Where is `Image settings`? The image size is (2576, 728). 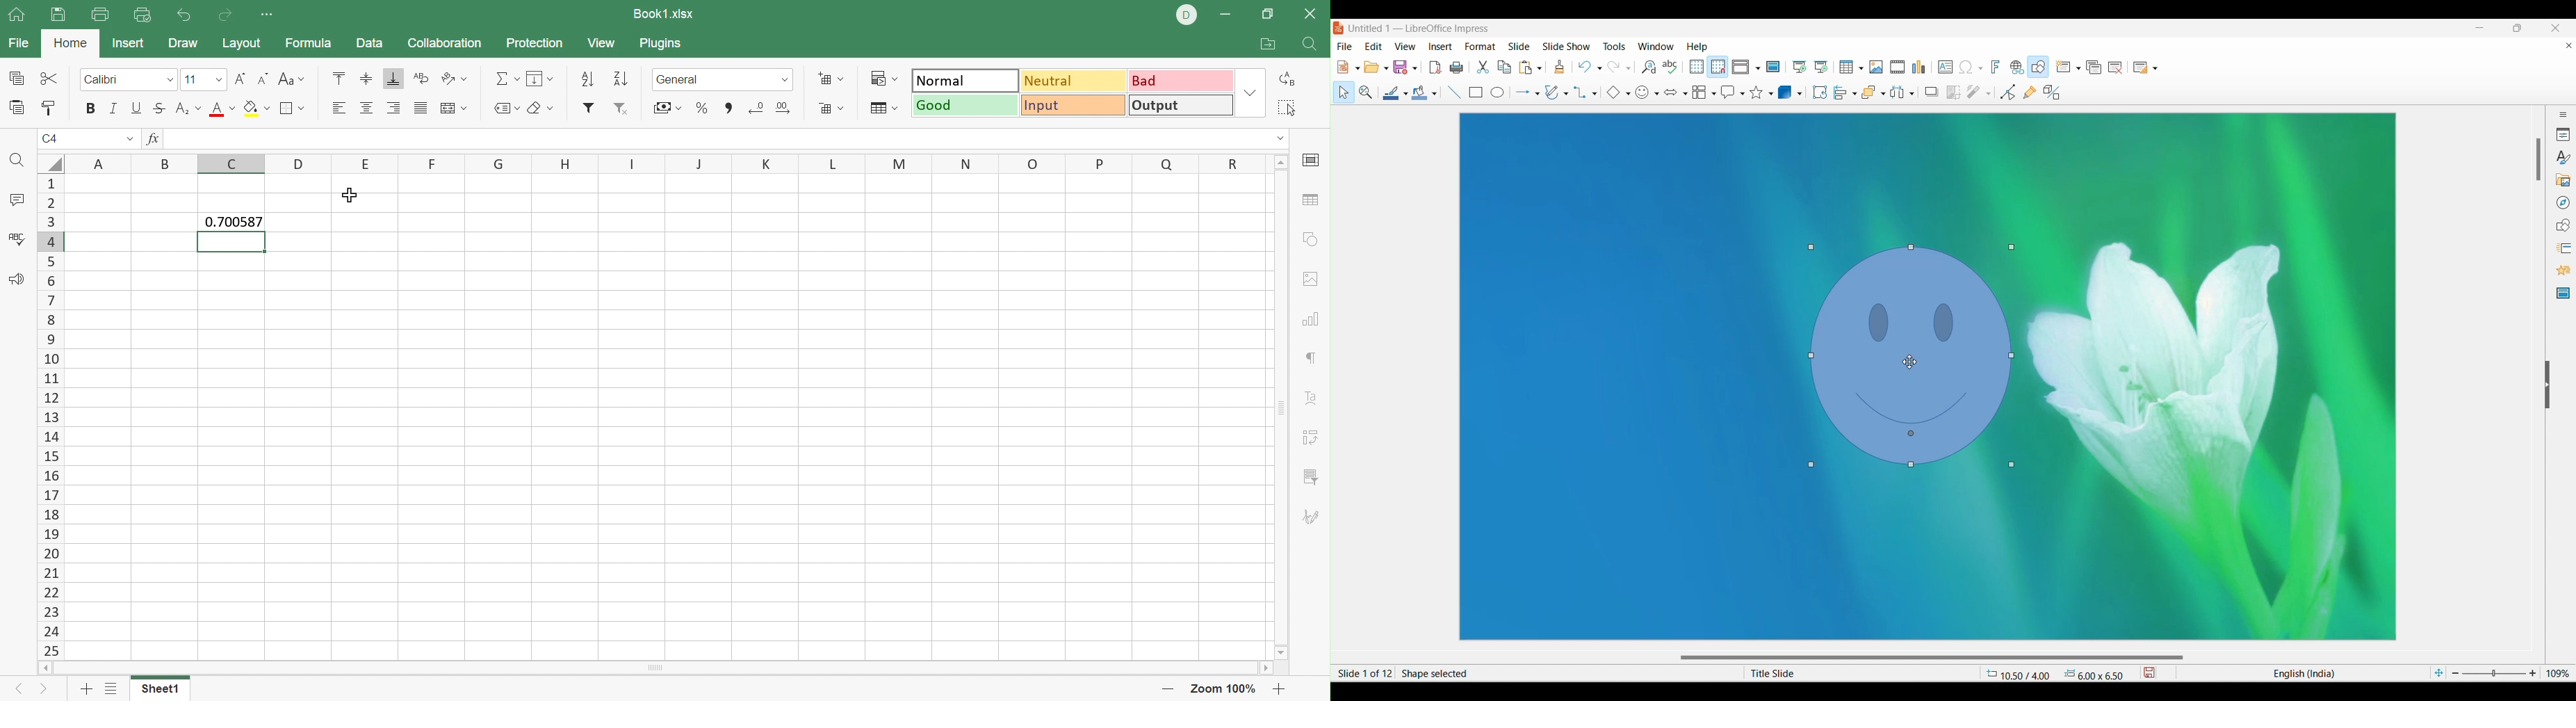 Image settings is located at coordinates (1313, 280).